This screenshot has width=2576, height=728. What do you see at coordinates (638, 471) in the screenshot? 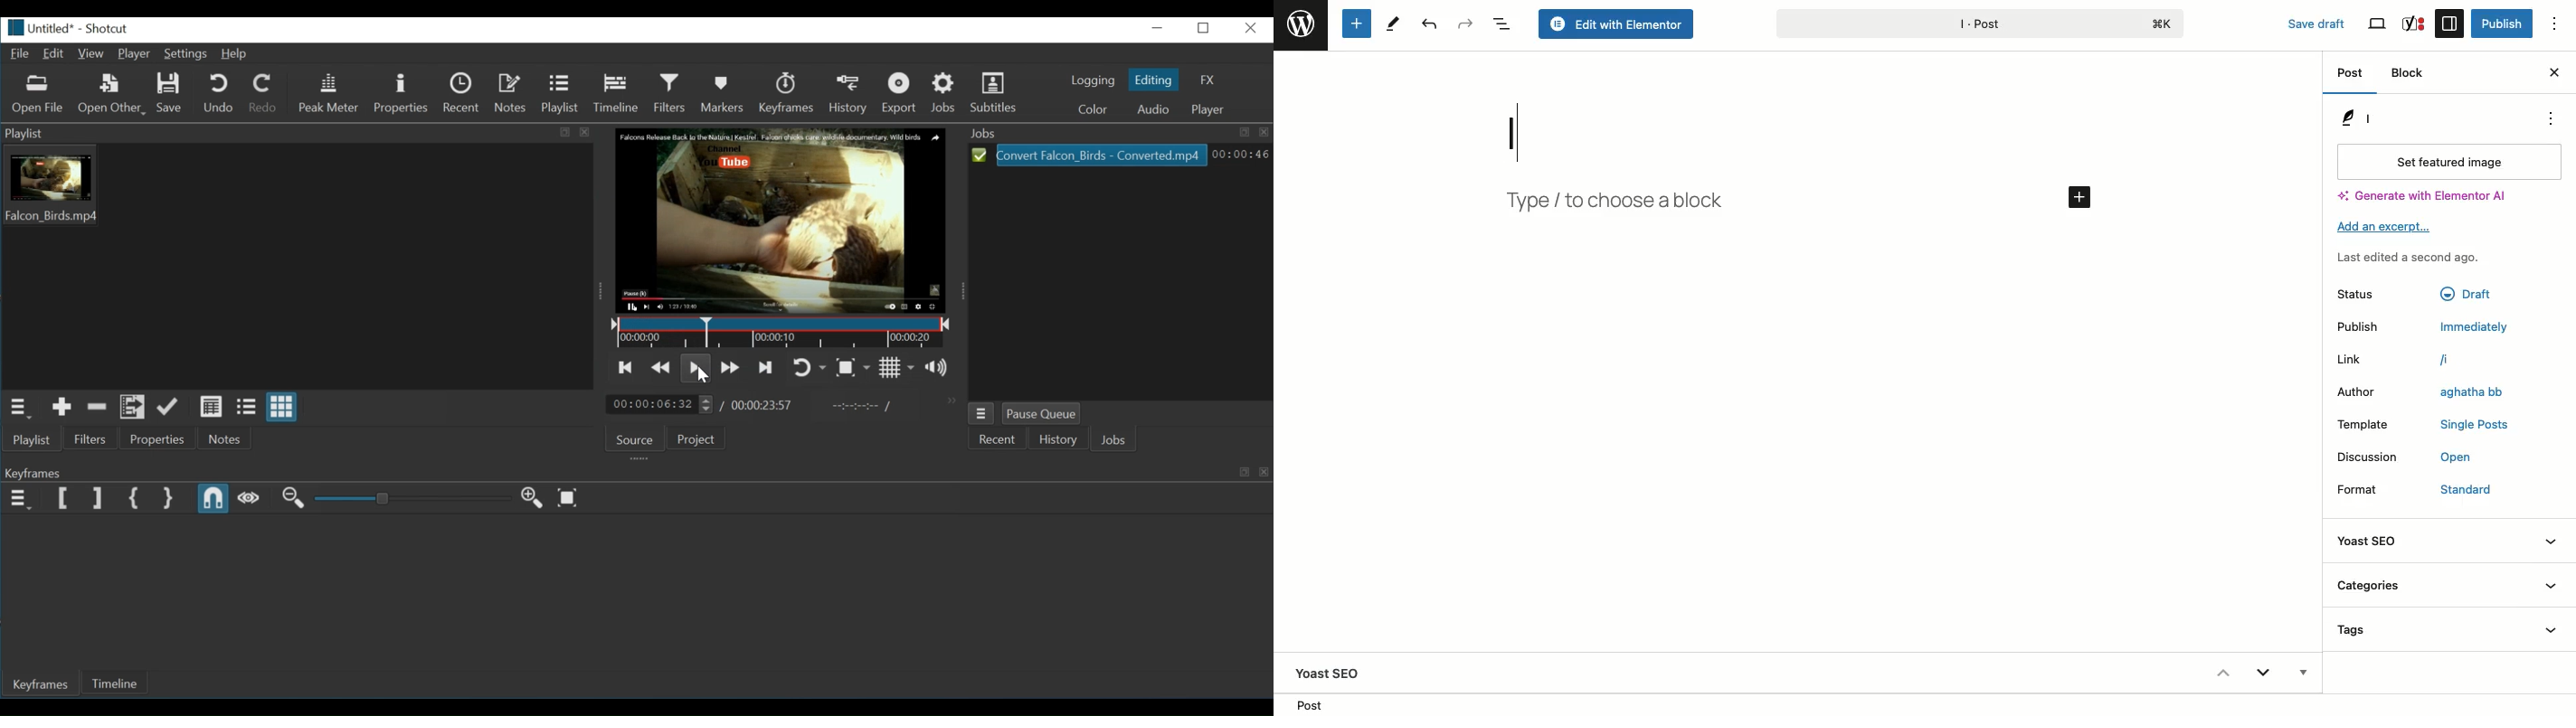
I see `Keyframes` at bounding box center [638, 471].